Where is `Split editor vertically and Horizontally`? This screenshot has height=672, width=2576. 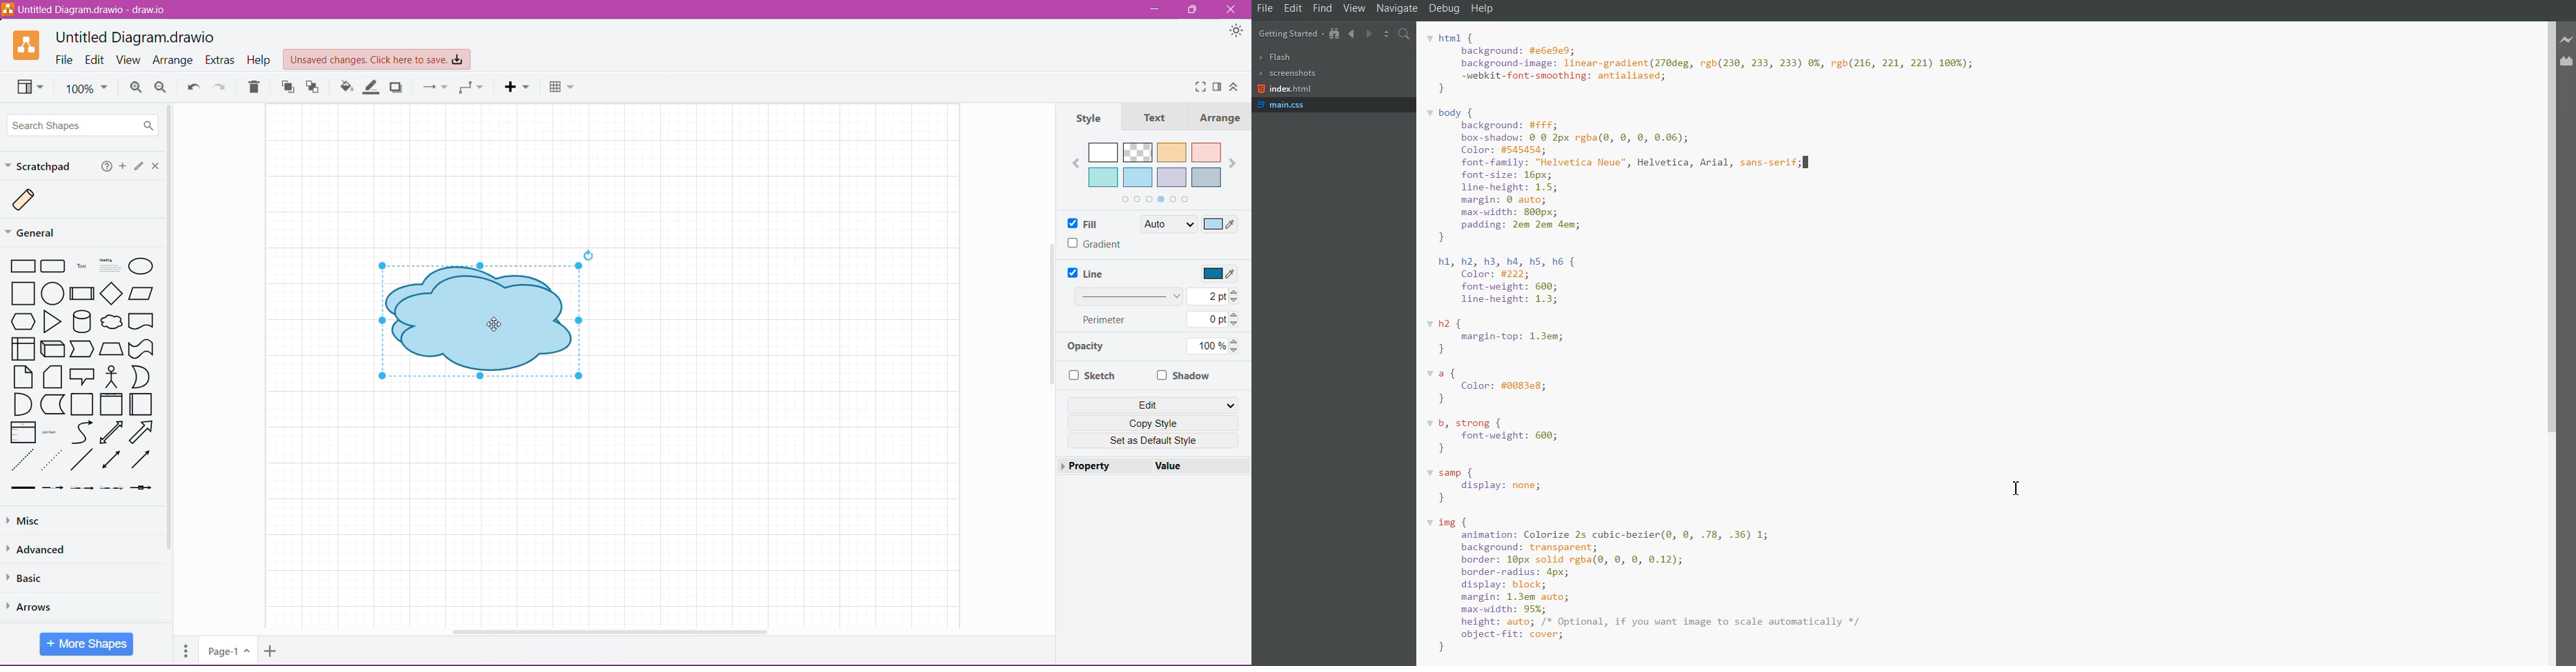
Split editor vertically and Horizontally is located at coordinates (1387, 33).